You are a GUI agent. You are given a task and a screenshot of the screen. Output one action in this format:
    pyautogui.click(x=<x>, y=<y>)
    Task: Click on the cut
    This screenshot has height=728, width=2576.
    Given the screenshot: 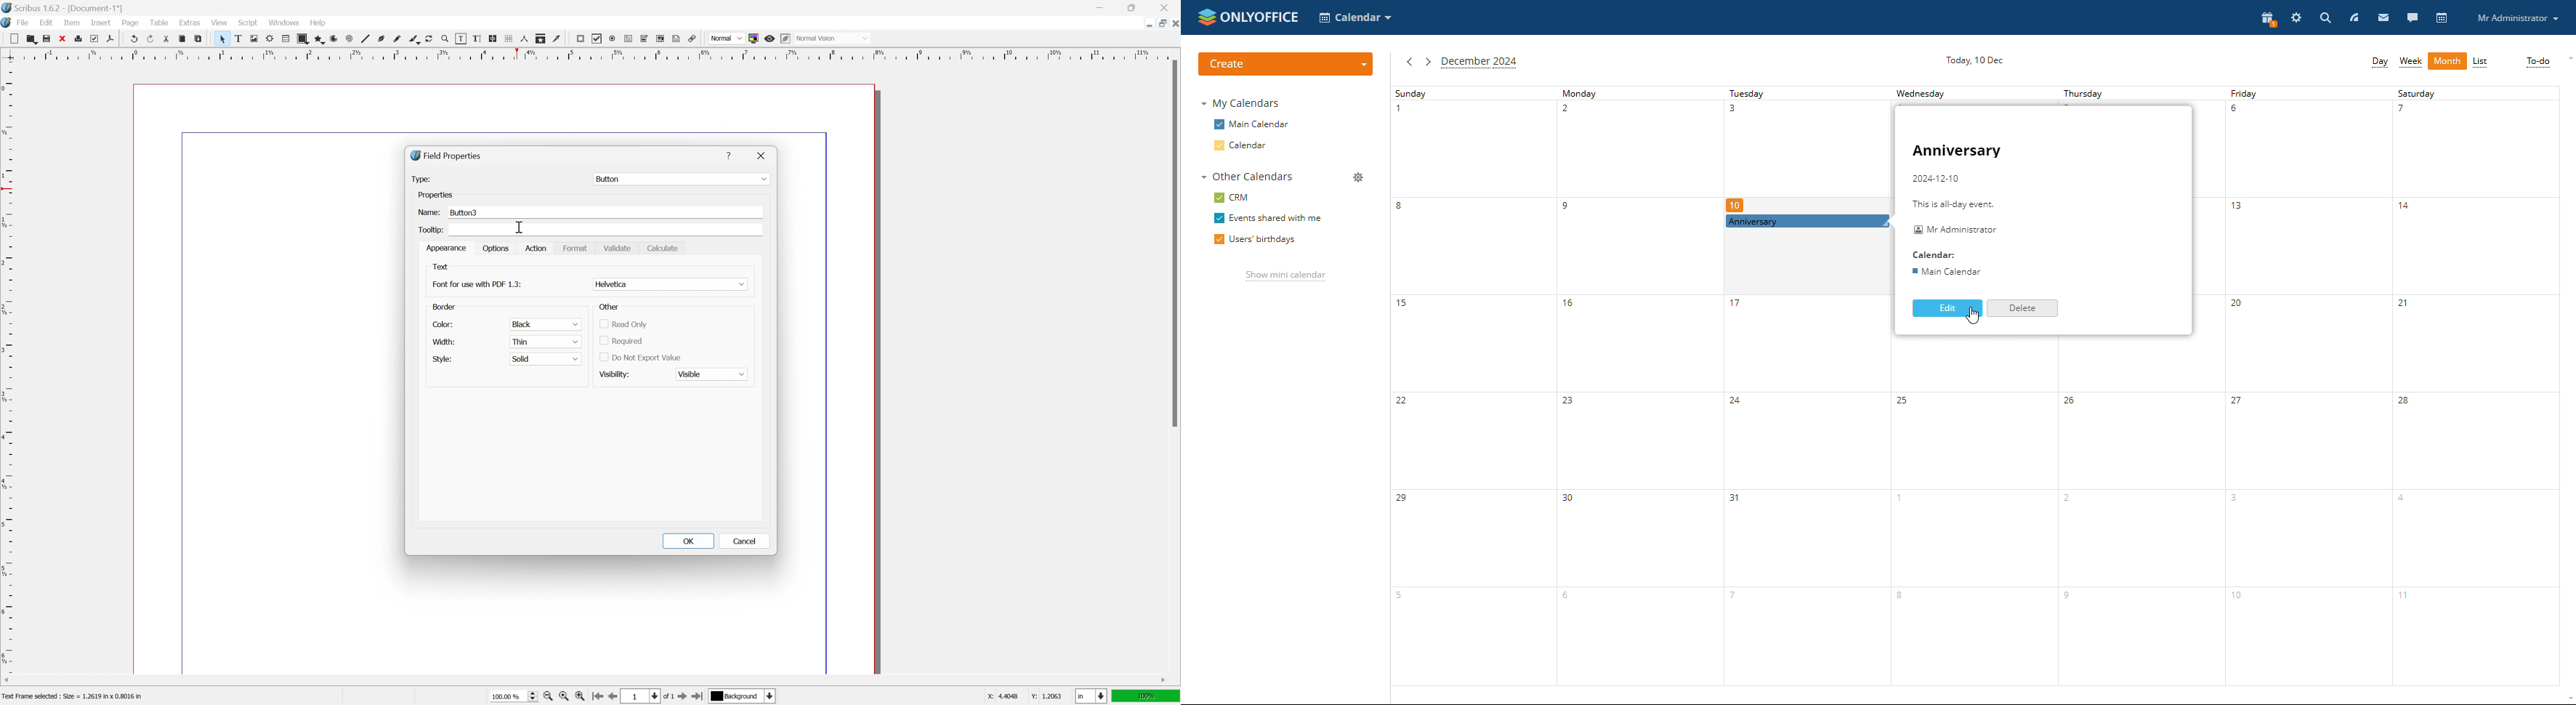 What is the action you would take?
    pyautogui.click(x=62, y=38)
    